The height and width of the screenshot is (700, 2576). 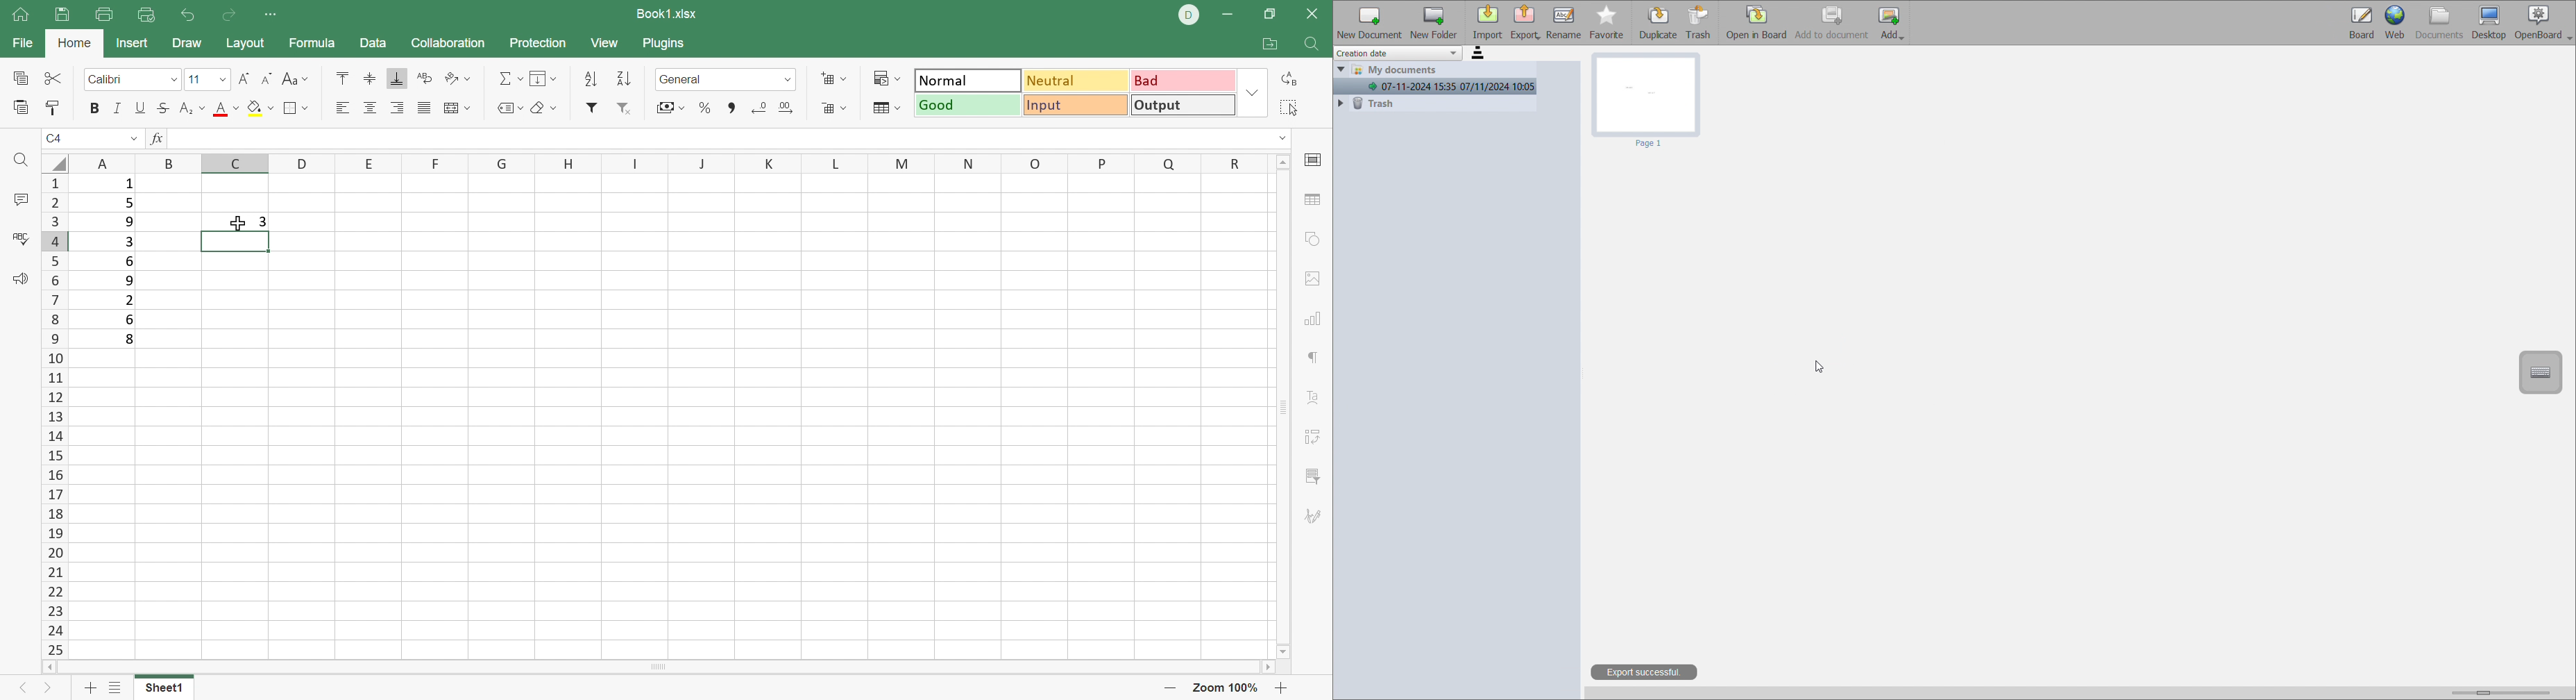 What do you see at coordinates (95, 108) in the screenshot?
I see `Bold` at bounding box center [95, 108].